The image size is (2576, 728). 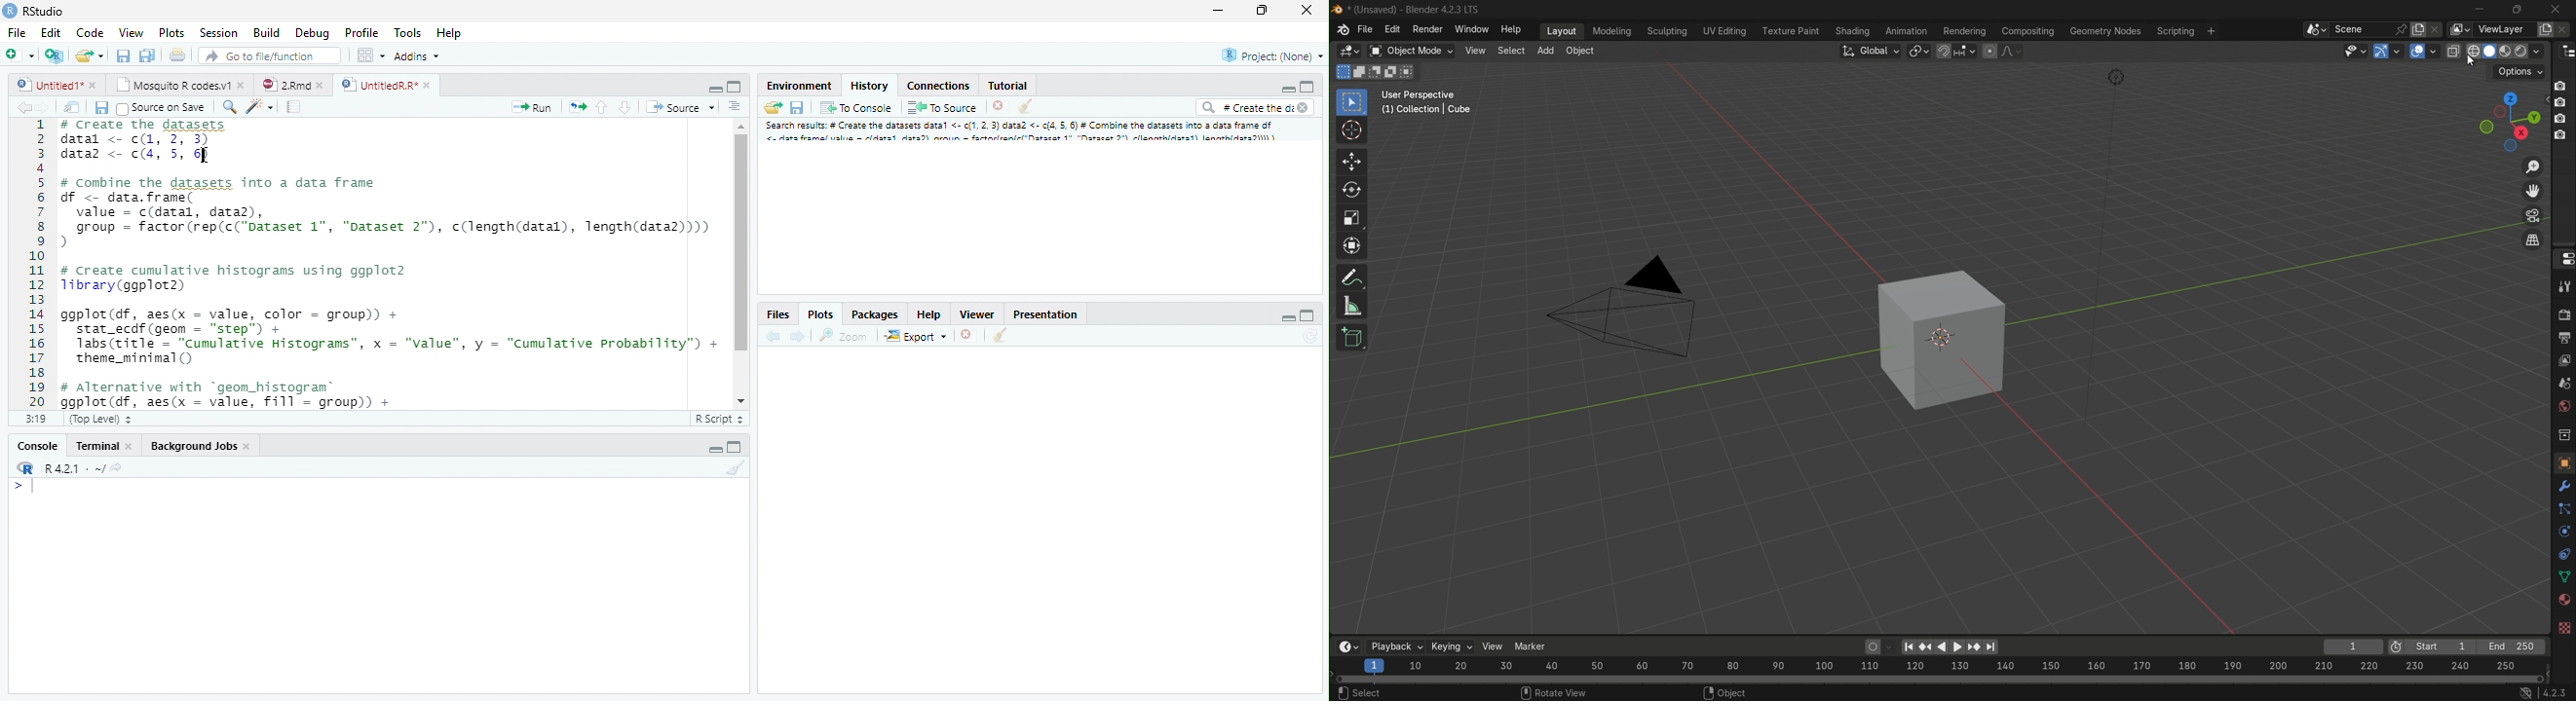 What do you see at coordinates (1003, 337) in the screenshot?
I see `Clear console` at bounding box center [1003, 337].